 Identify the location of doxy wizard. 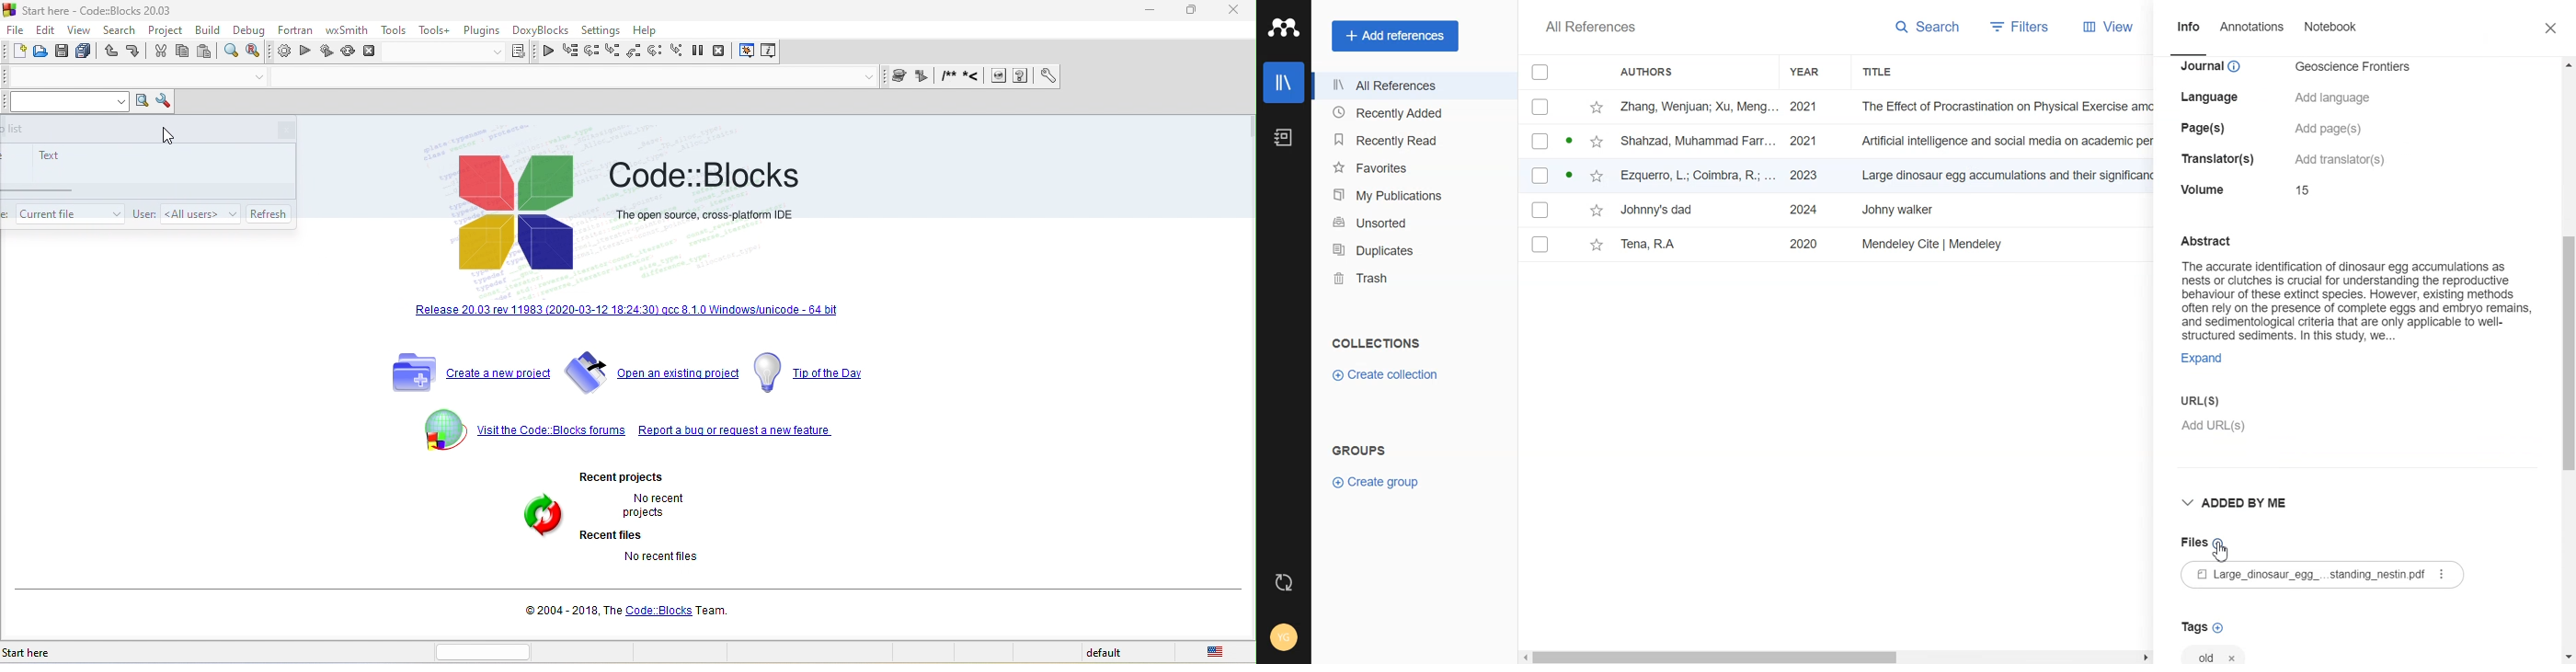
(902, 76).